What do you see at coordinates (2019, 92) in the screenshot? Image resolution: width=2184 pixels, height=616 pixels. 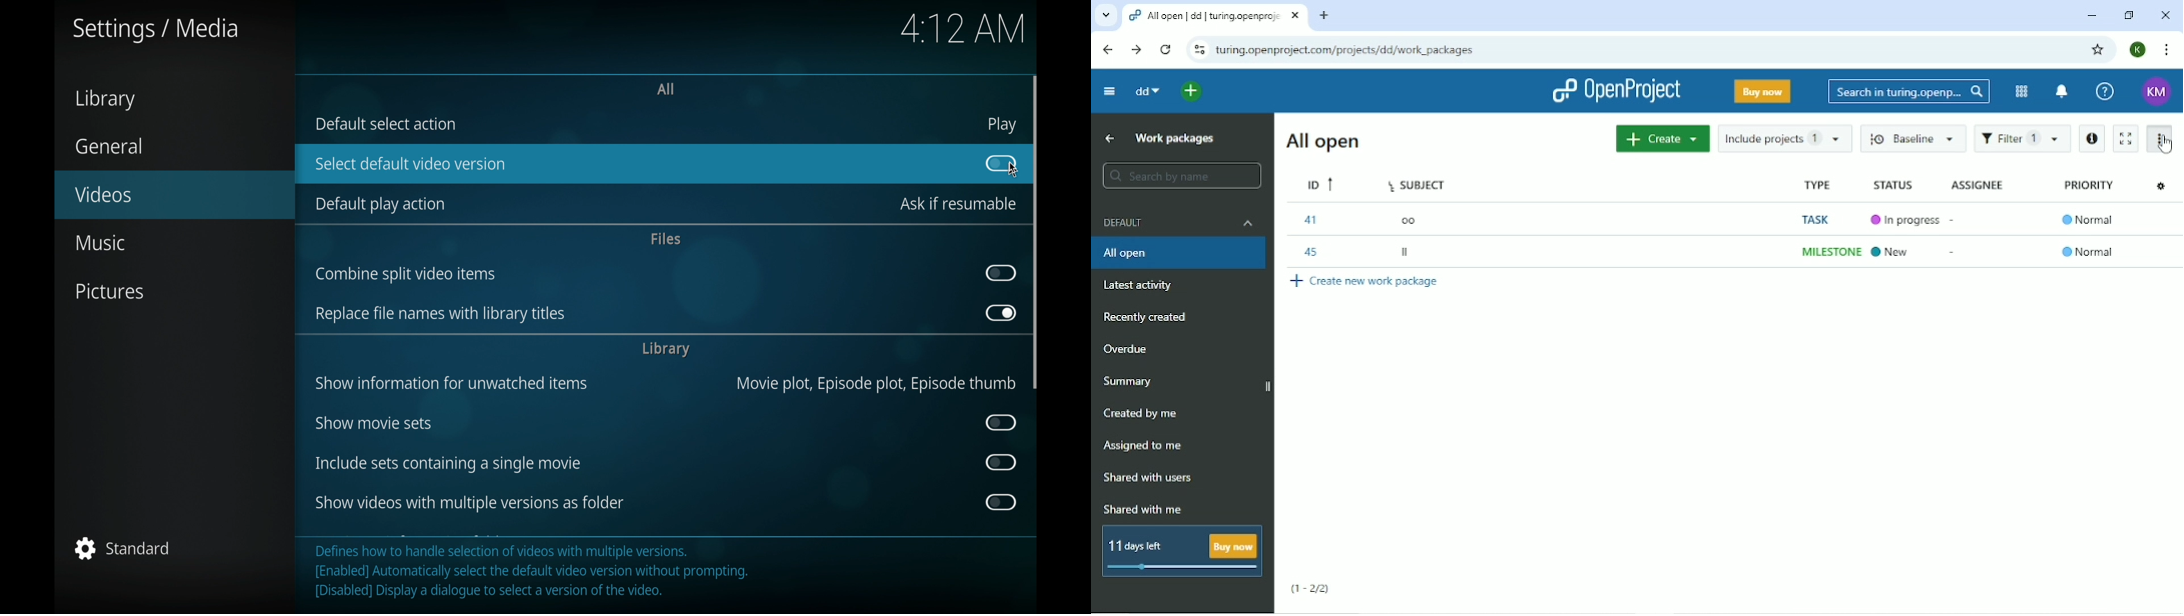 I see `Modules` at bounding box center [2019, 92].